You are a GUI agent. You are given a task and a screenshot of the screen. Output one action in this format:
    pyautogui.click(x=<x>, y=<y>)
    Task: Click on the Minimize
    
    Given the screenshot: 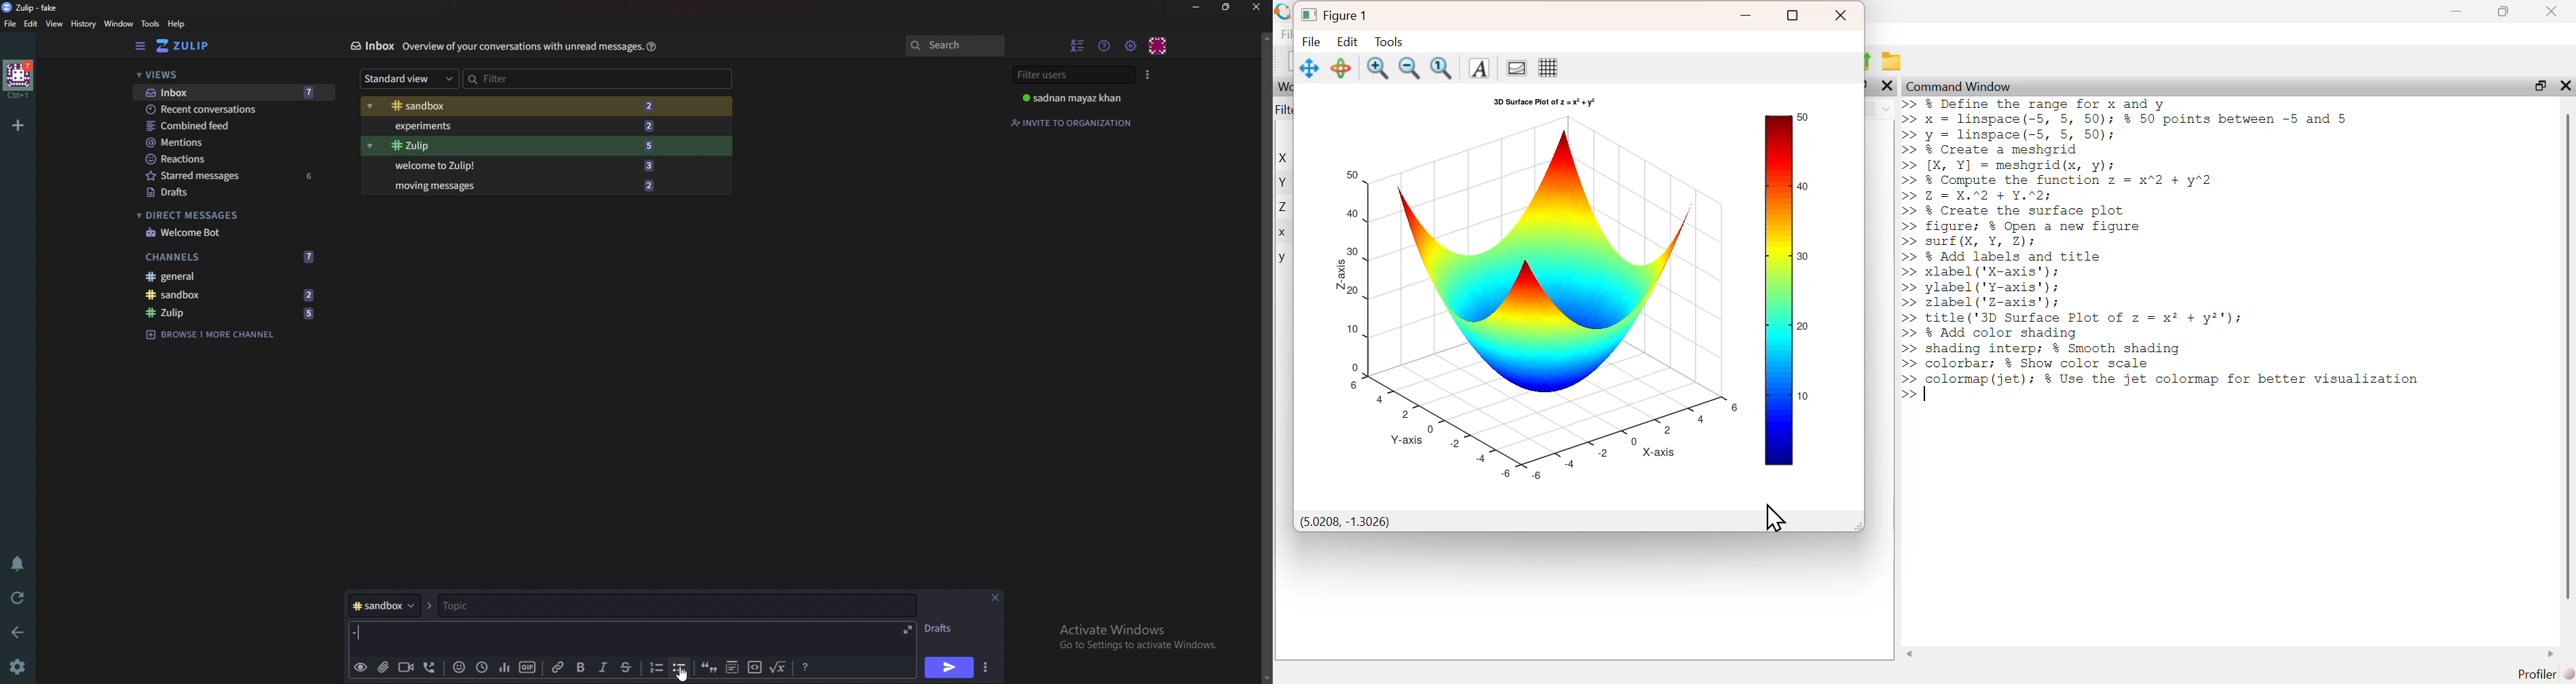 What is the action you would take?
    pyautogui.click(x=1198, y=7)
    